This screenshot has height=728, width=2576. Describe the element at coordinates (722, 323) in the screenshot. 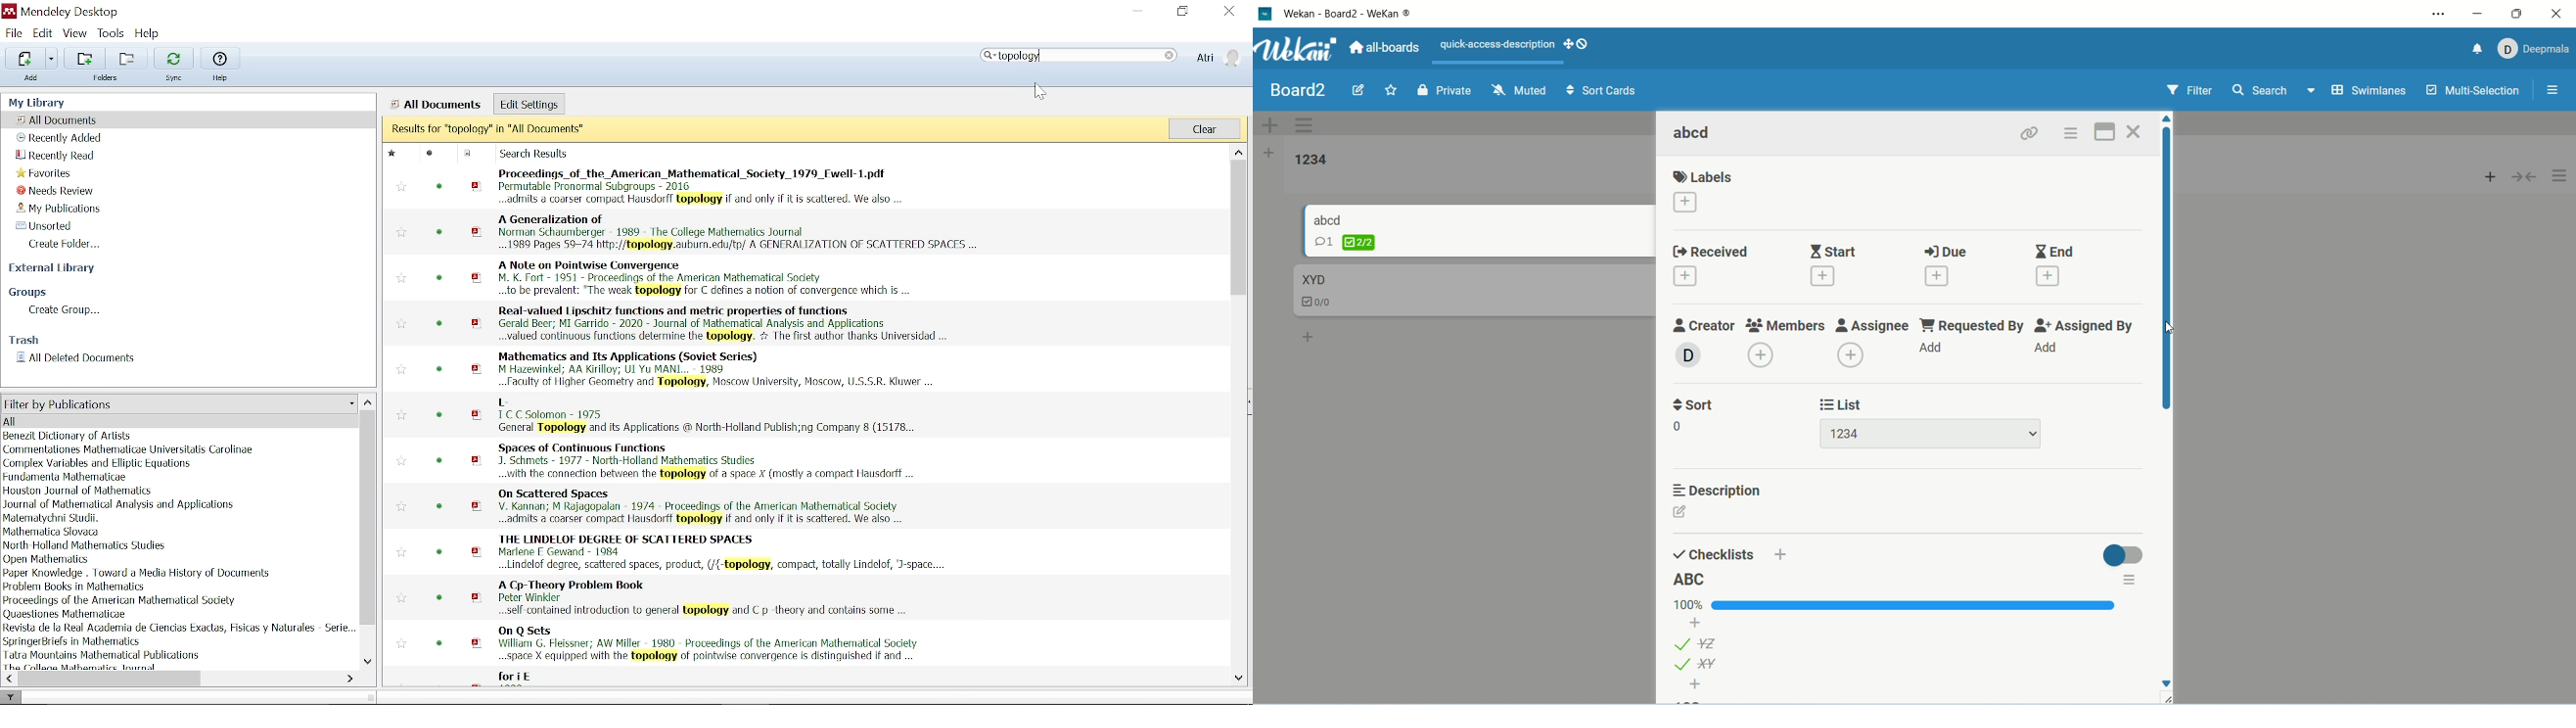

I see `citation` at that location.